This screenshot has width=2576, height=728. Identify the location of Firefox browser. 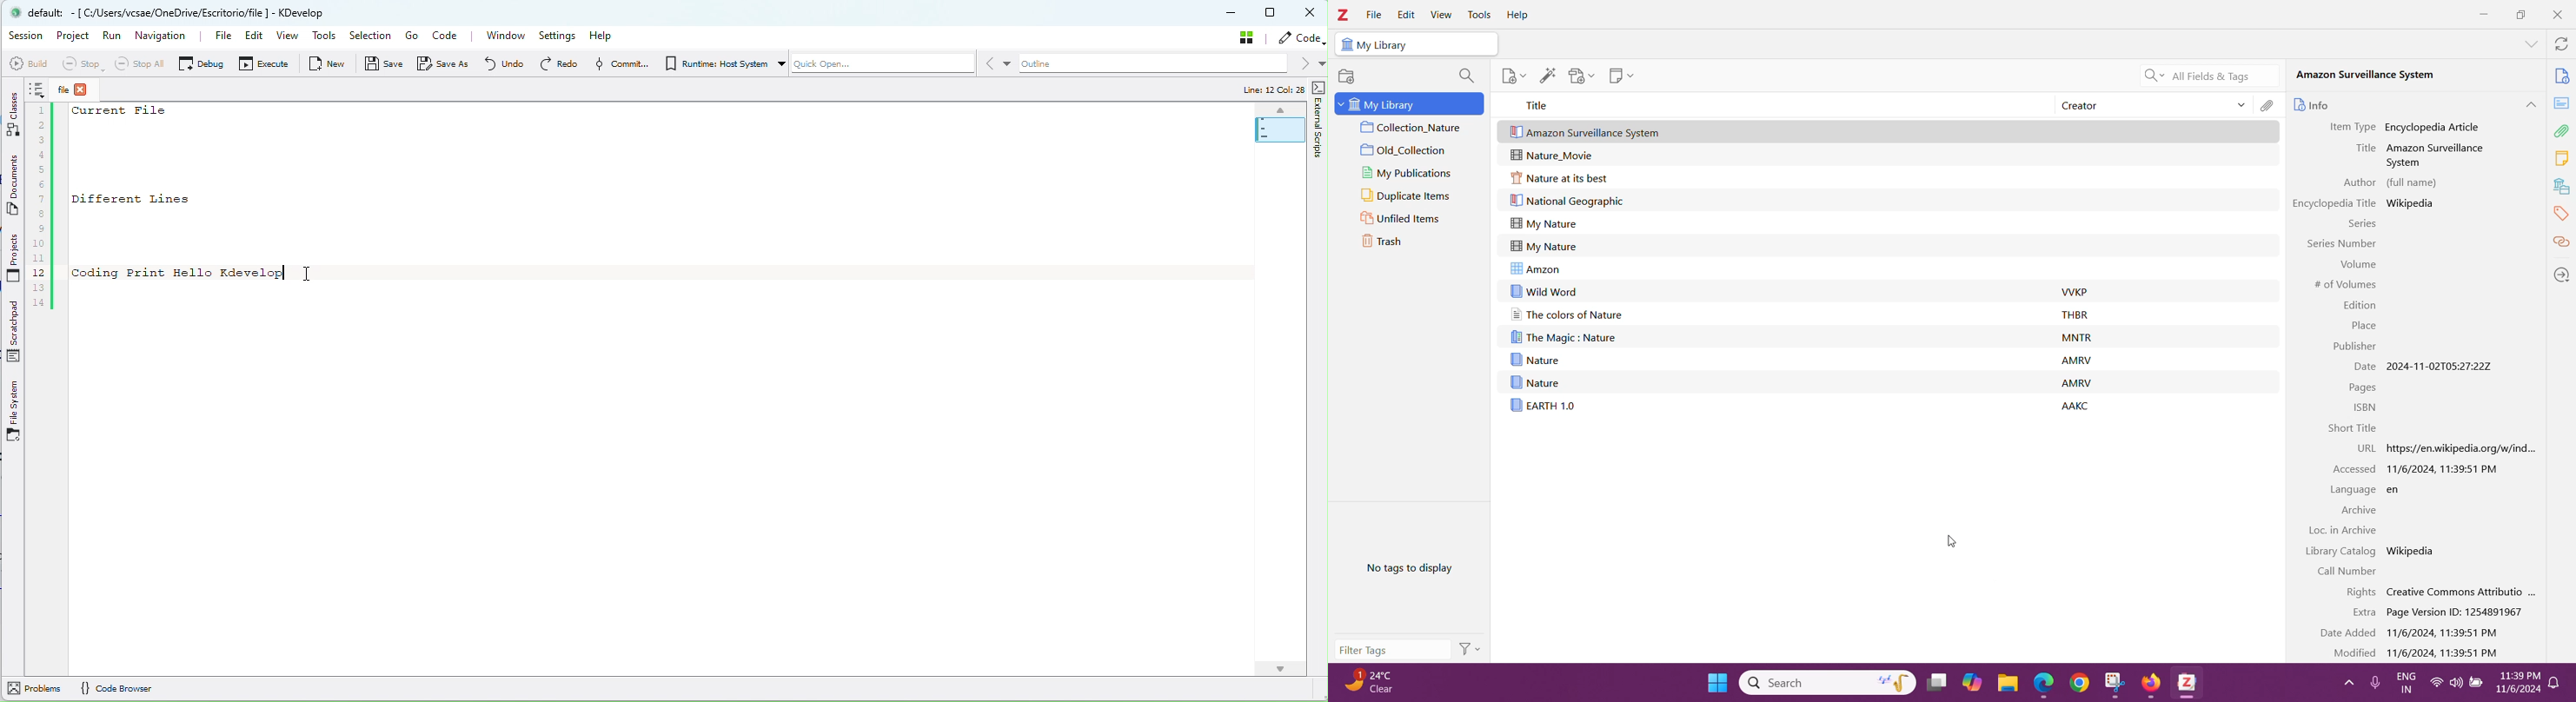
(2153, 683).